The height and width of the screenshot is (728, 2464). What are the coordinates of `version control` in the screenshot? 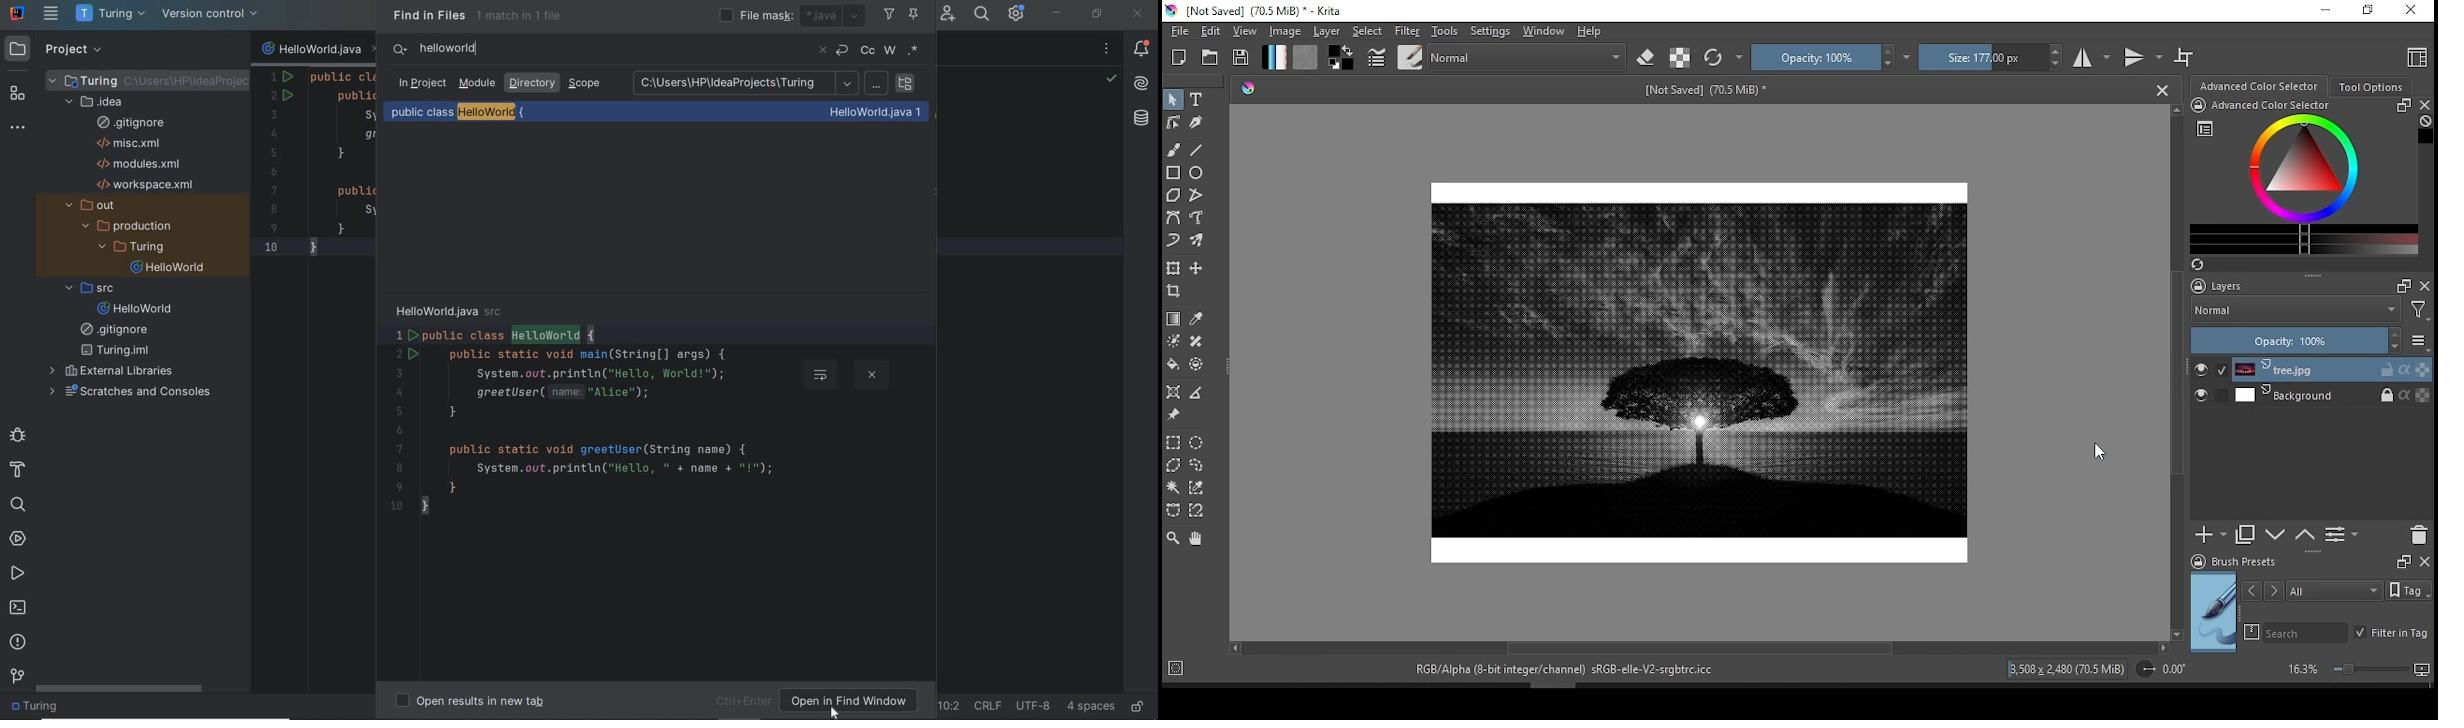 It's located at (215, 14).